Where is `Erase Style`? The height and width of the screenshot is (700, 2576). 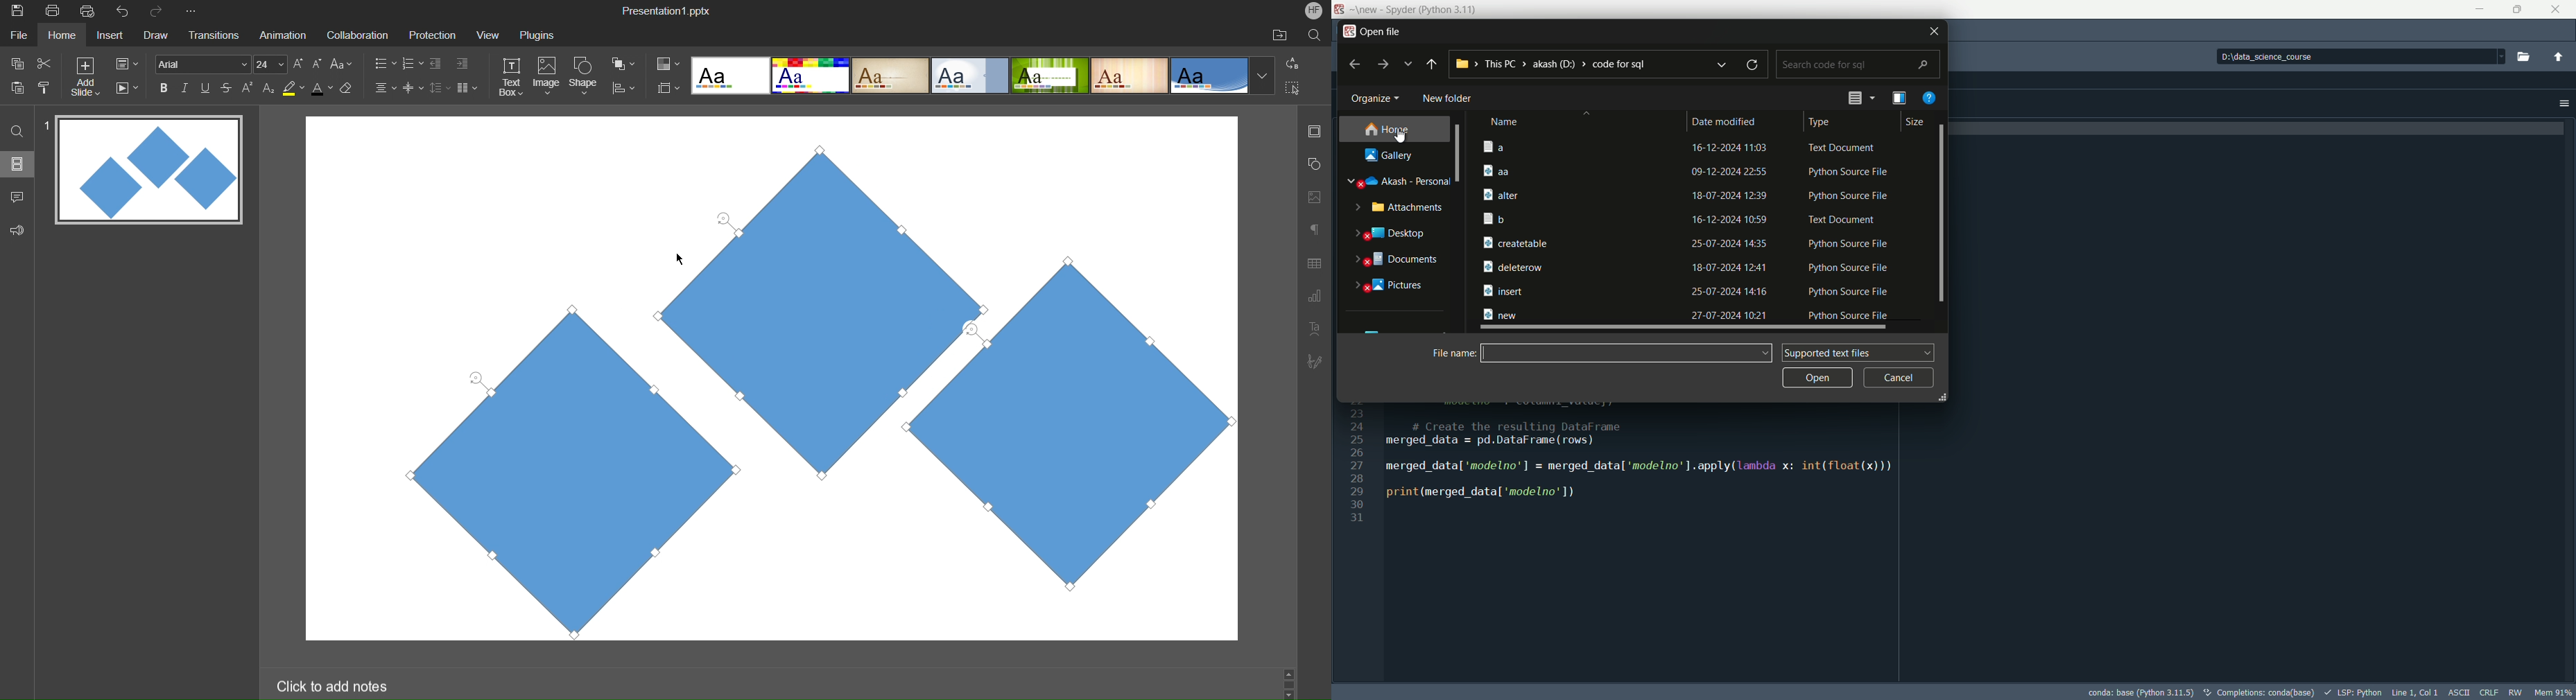
Erase Style is located at coordinates (347, 88).